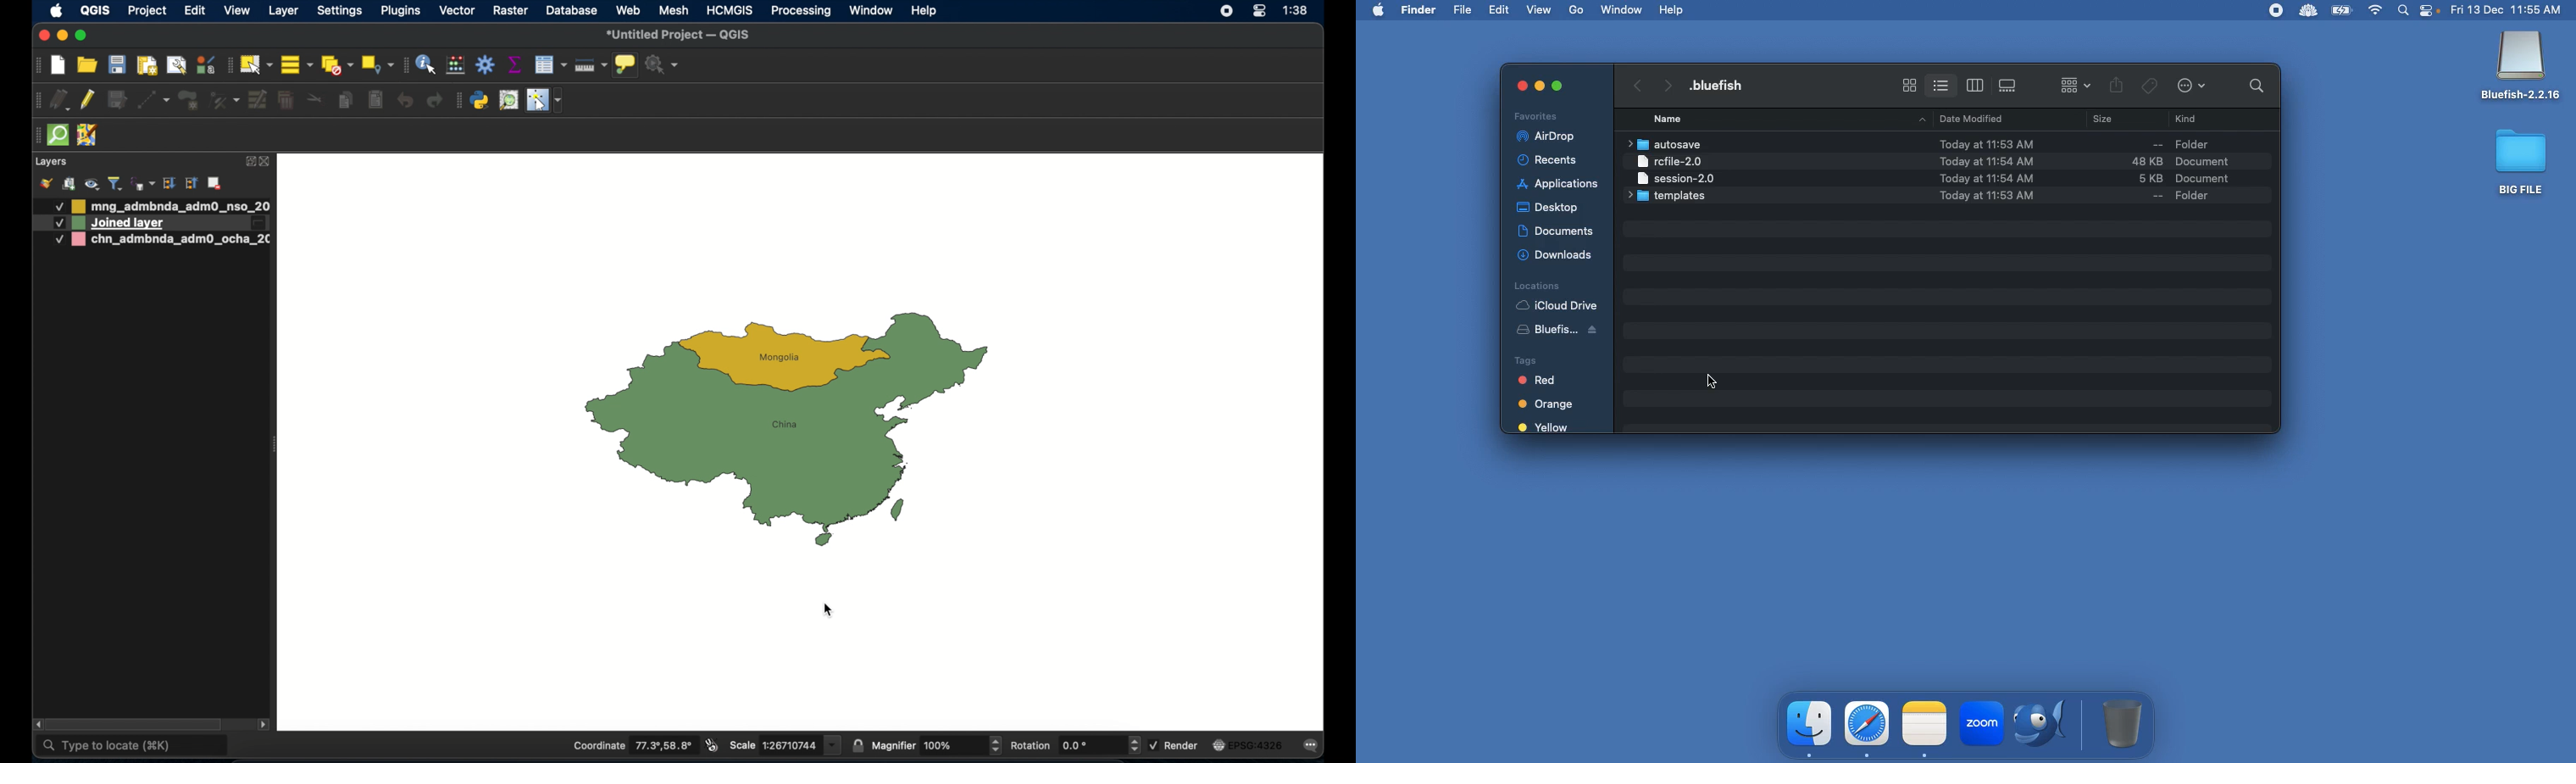 This screenshot has height=784, width=2576. I want to click on maximize, so click(82, 35).